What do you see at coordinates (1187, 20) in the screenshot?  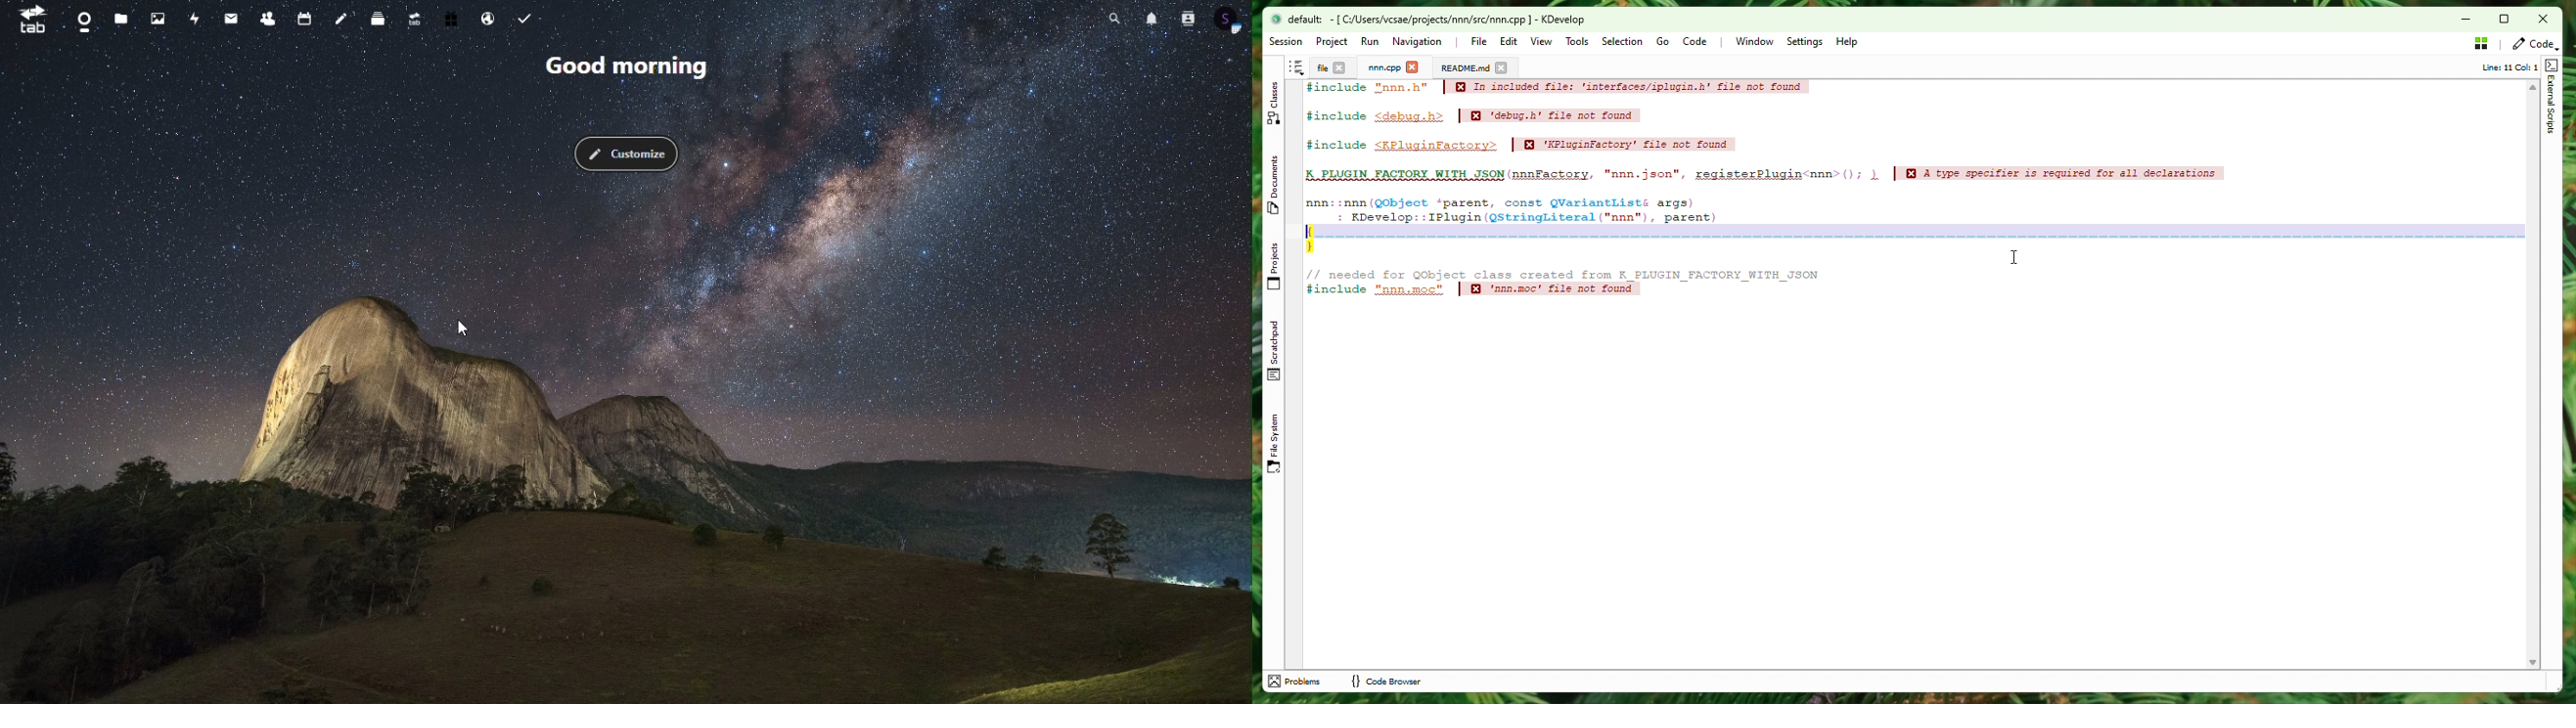 I see `contacts` at bounding box center [1187, 20].